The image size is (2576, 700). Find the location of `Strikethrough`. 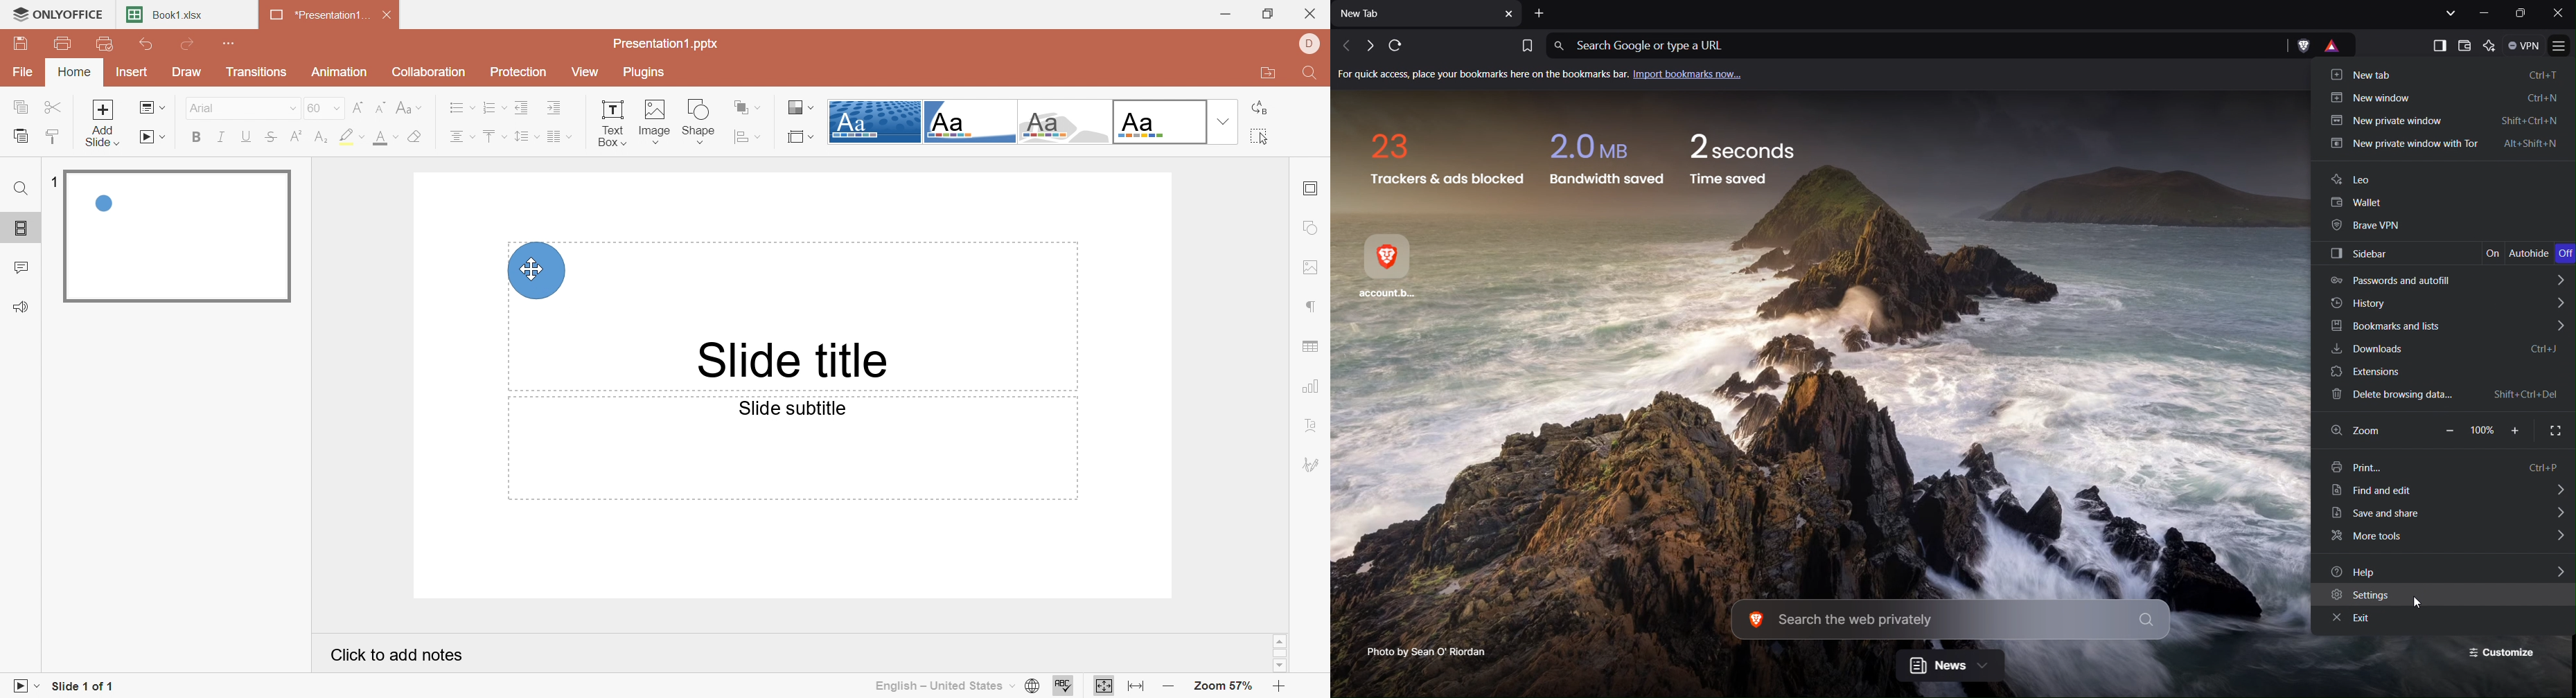

Strikethrough is located at coordinates (272, 136).